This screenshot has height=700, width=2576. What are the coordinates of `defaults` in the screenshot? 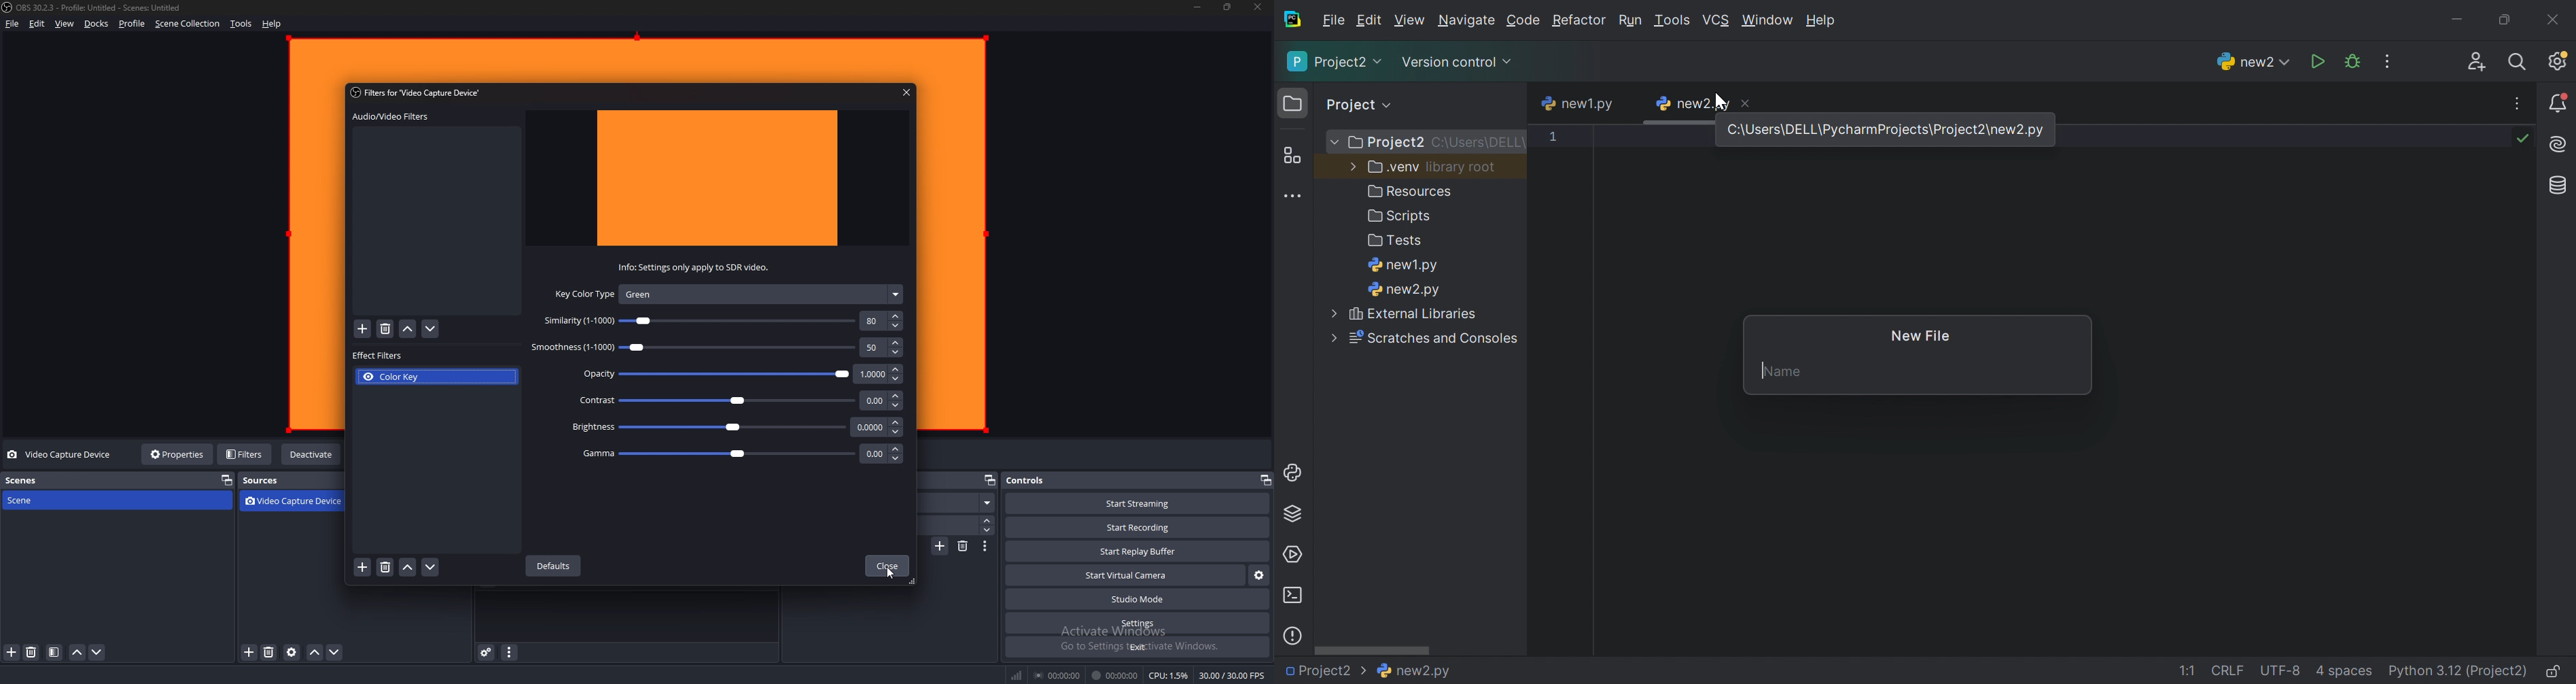 It's located at (555, 566).